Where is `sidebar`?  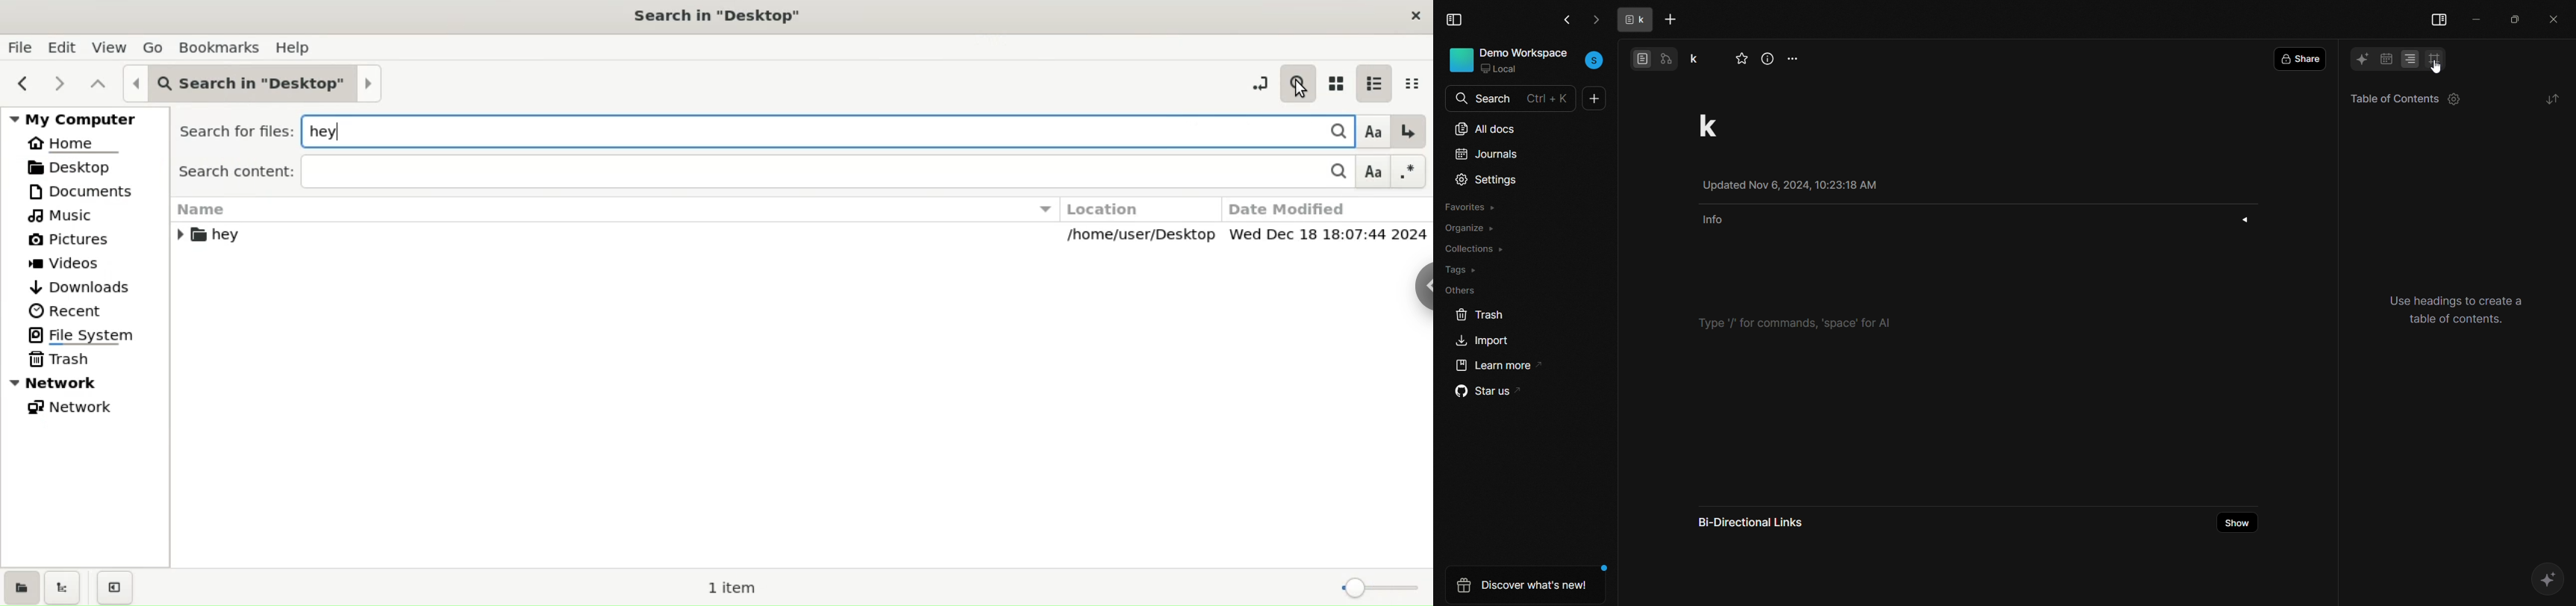
sidebar is located at coordinates (1416, 290).